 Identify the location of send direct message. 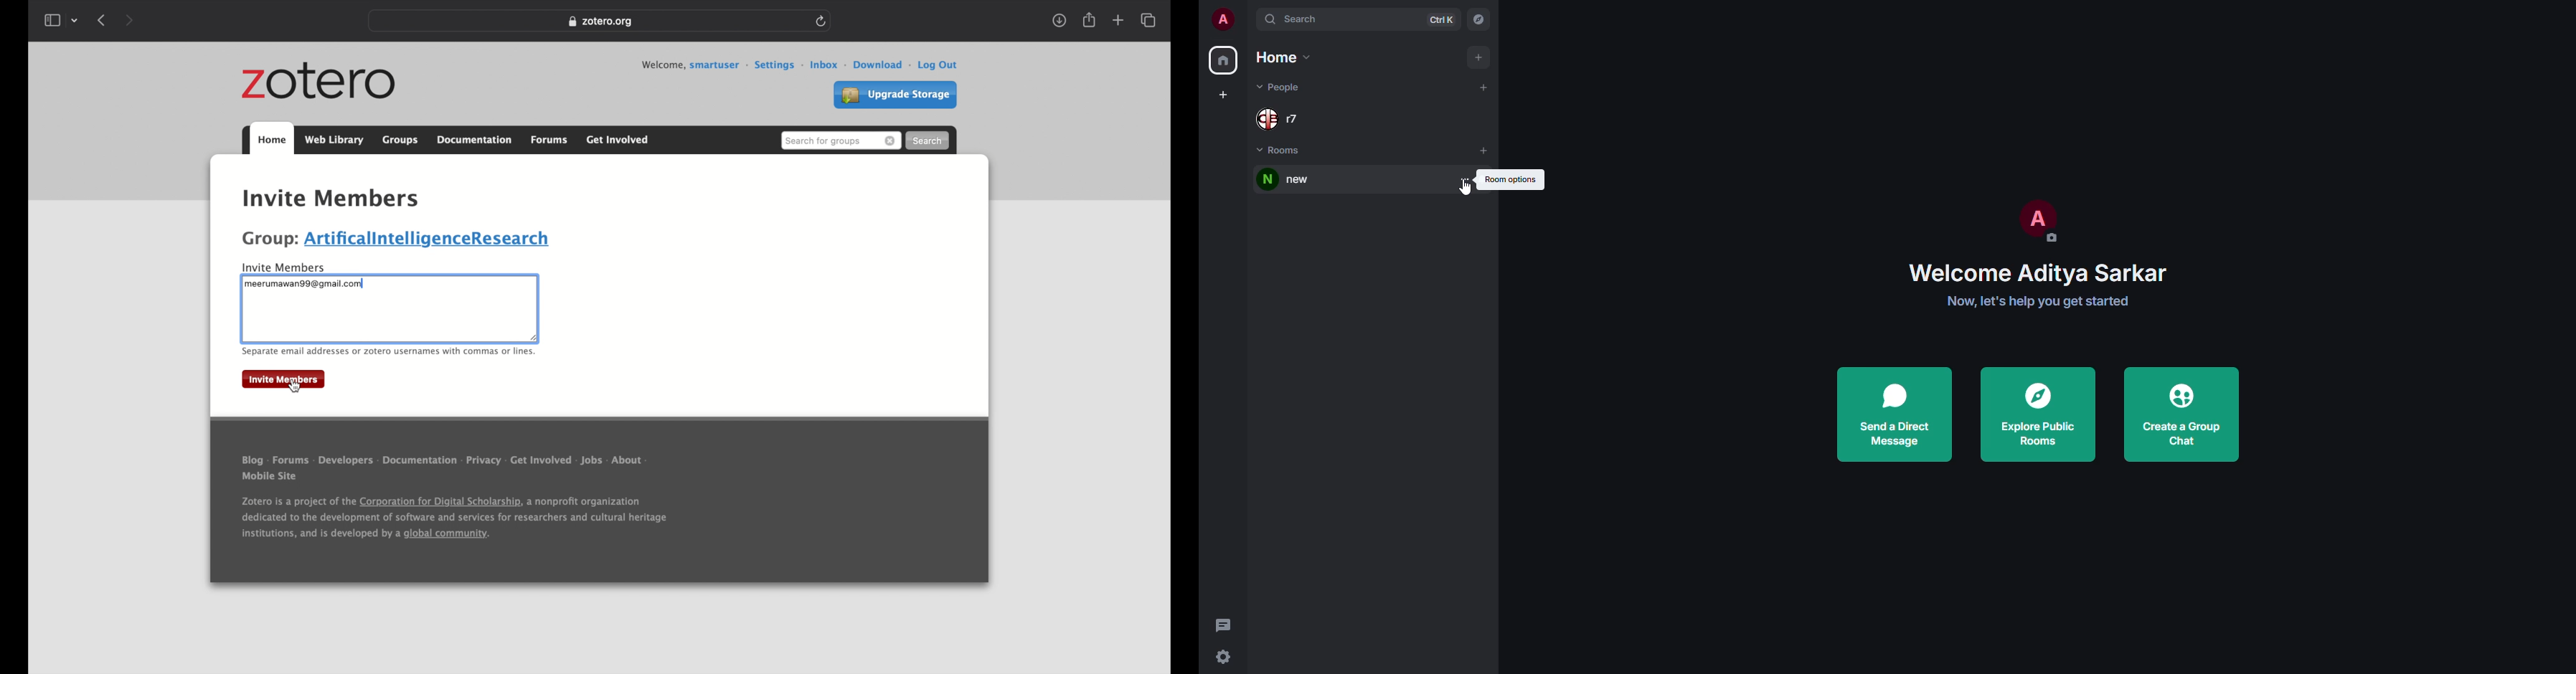
(1894, 415).